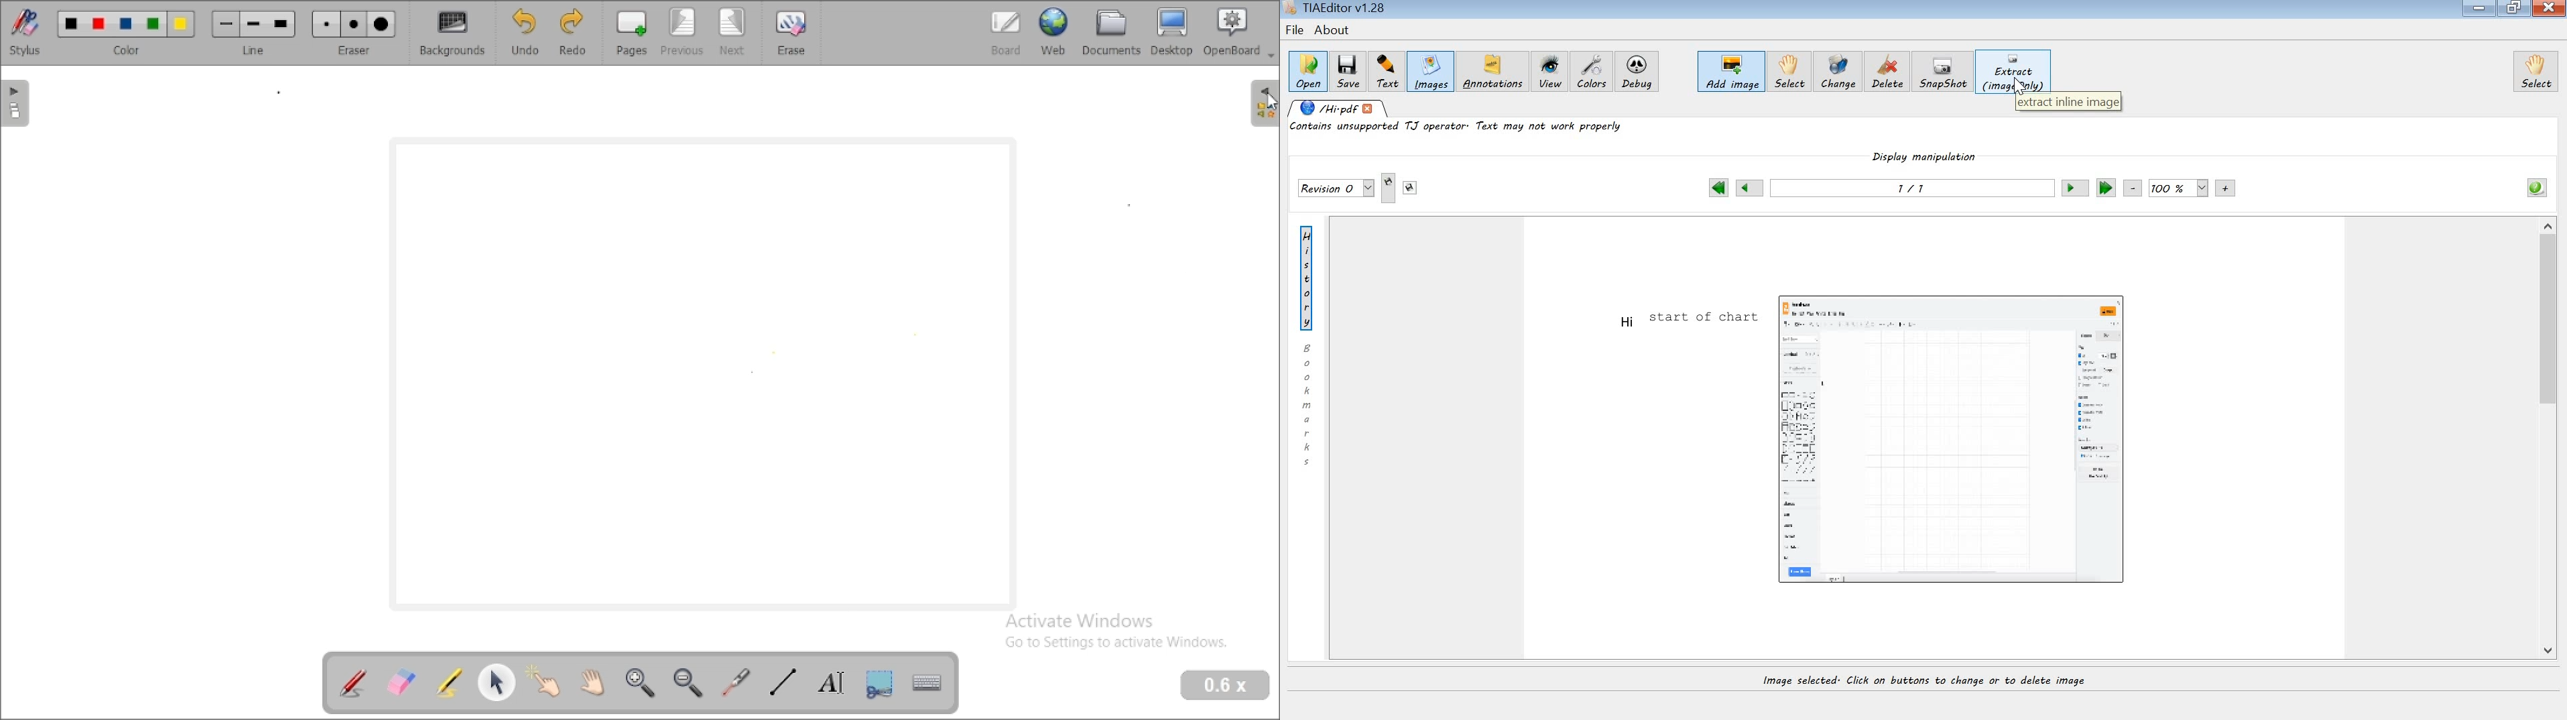 The image size is (2576, 728). Describe the element at coordinates (734, 32) in the screenshot. I see `next` at that location.